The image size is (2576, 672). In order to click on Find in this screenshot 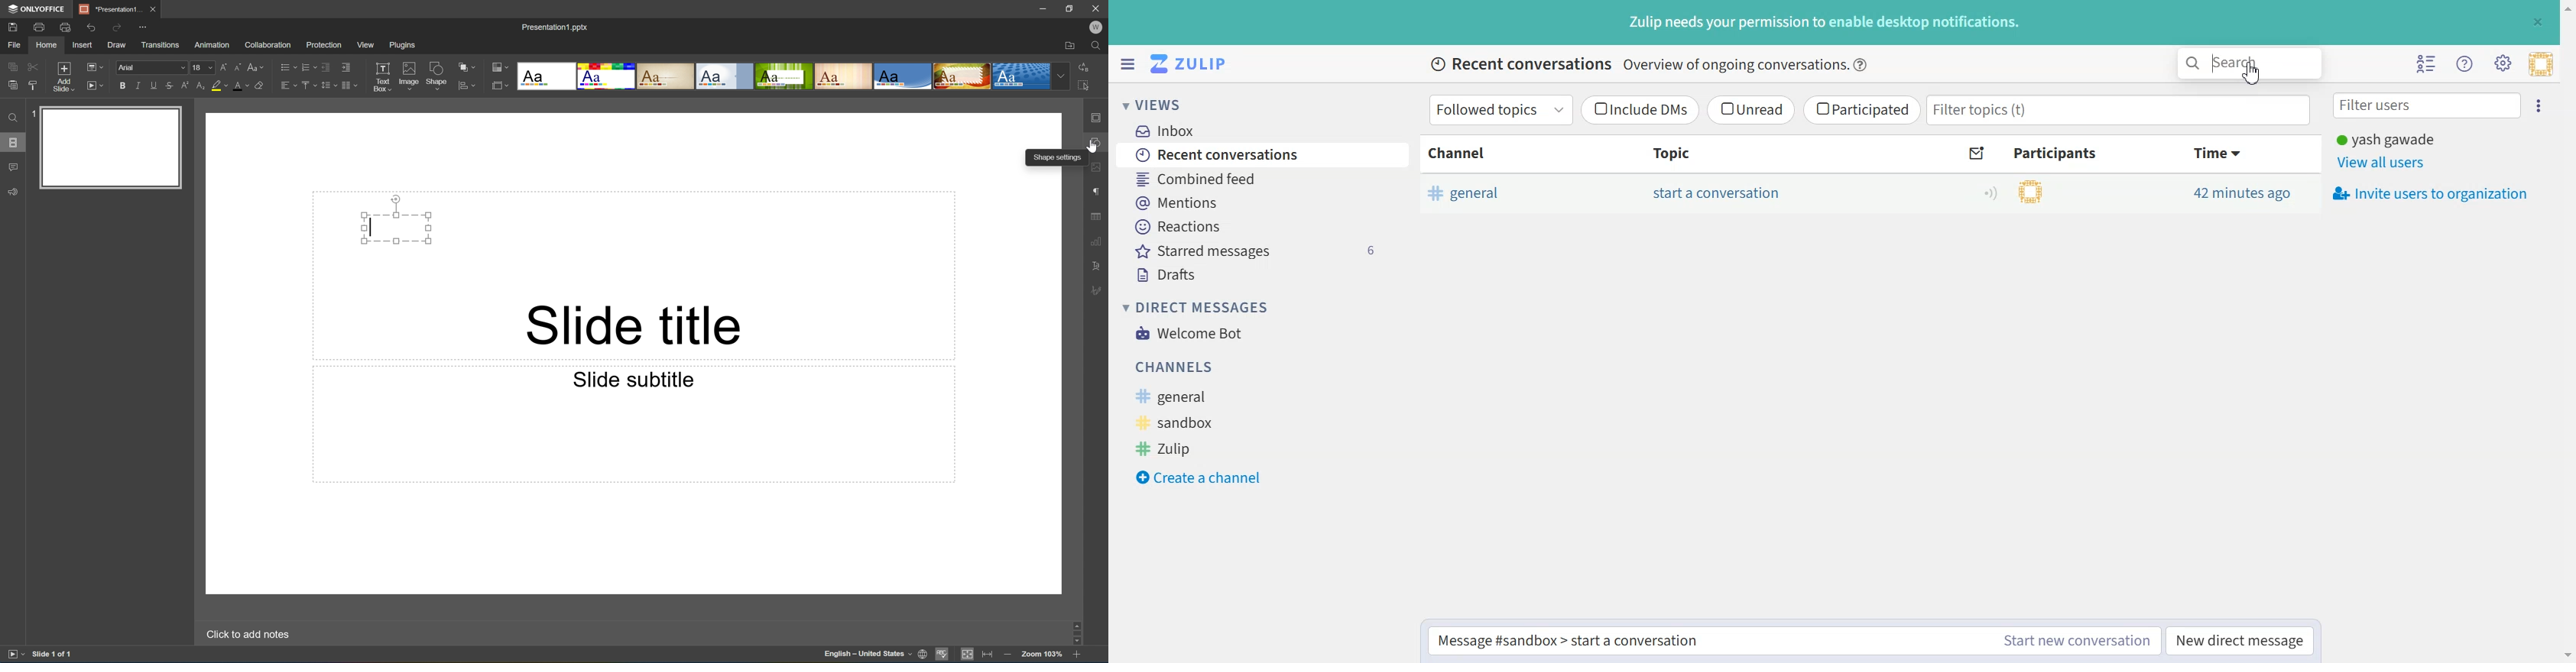, I will do `click(10, 117)`.